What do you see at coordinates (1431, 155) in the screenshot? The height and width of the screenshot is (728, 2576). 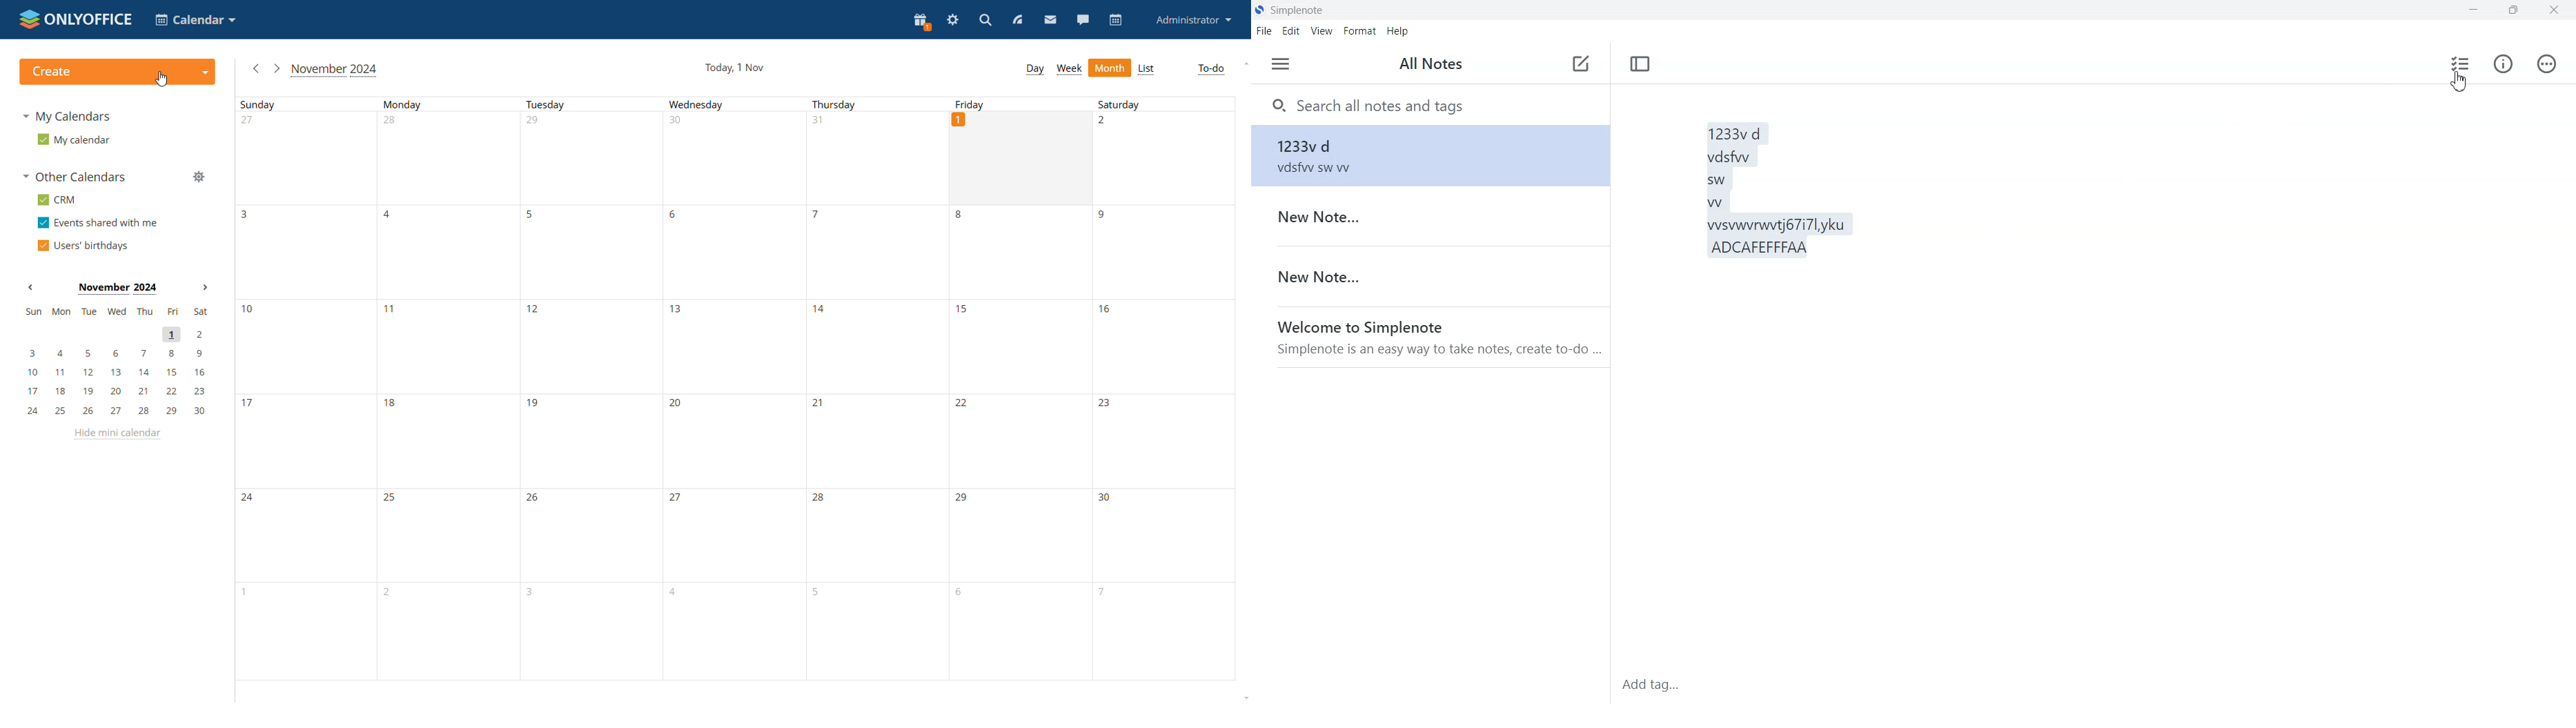 I see `Note file - 1233v d` at bounding box center [1431, 155].